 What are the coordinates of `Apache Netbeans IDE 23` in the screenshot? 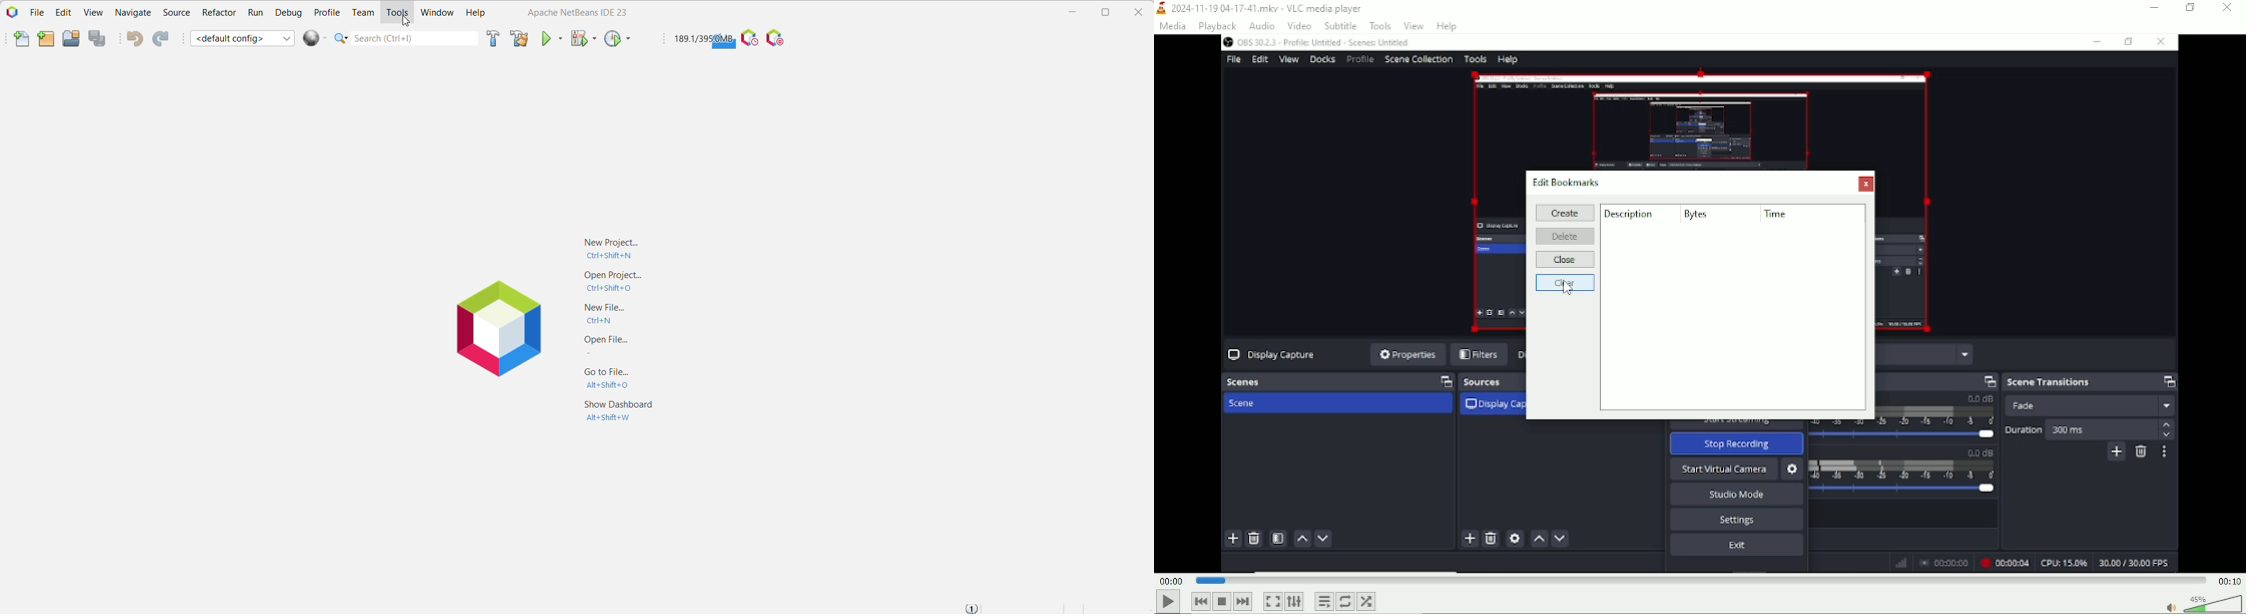 It's located at (574, 13).